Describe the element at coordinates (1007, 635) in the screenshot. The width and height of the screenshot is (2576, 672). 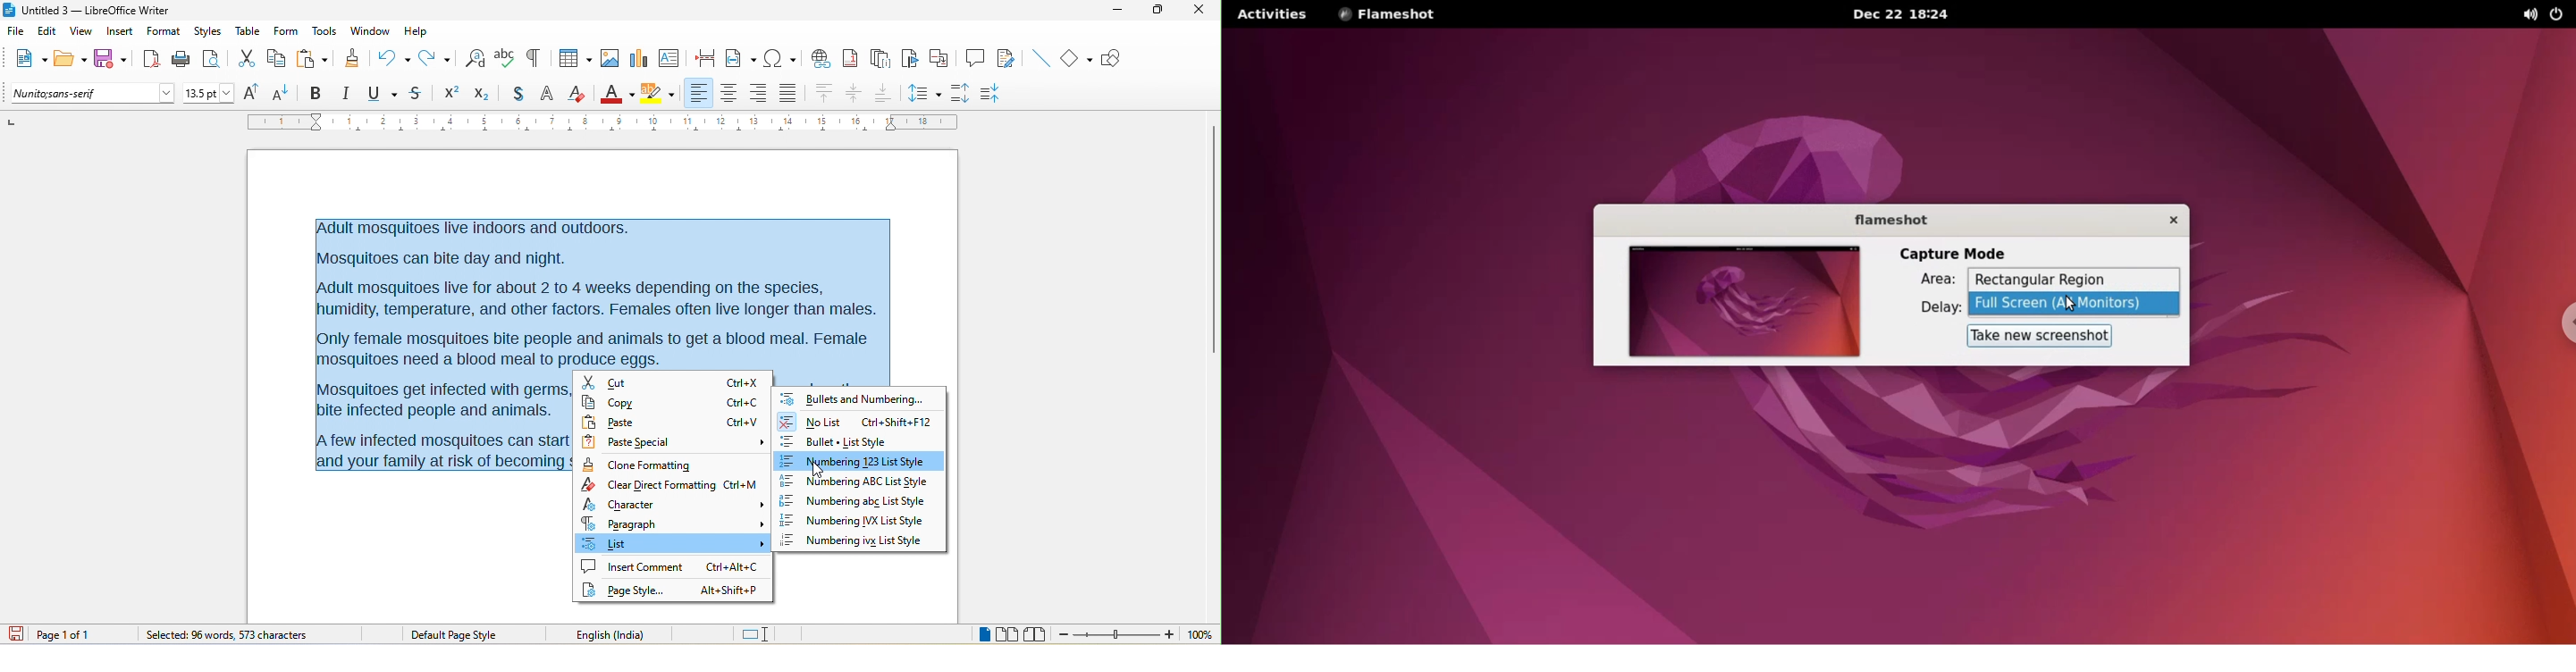
I see `multiple page view` at that location.